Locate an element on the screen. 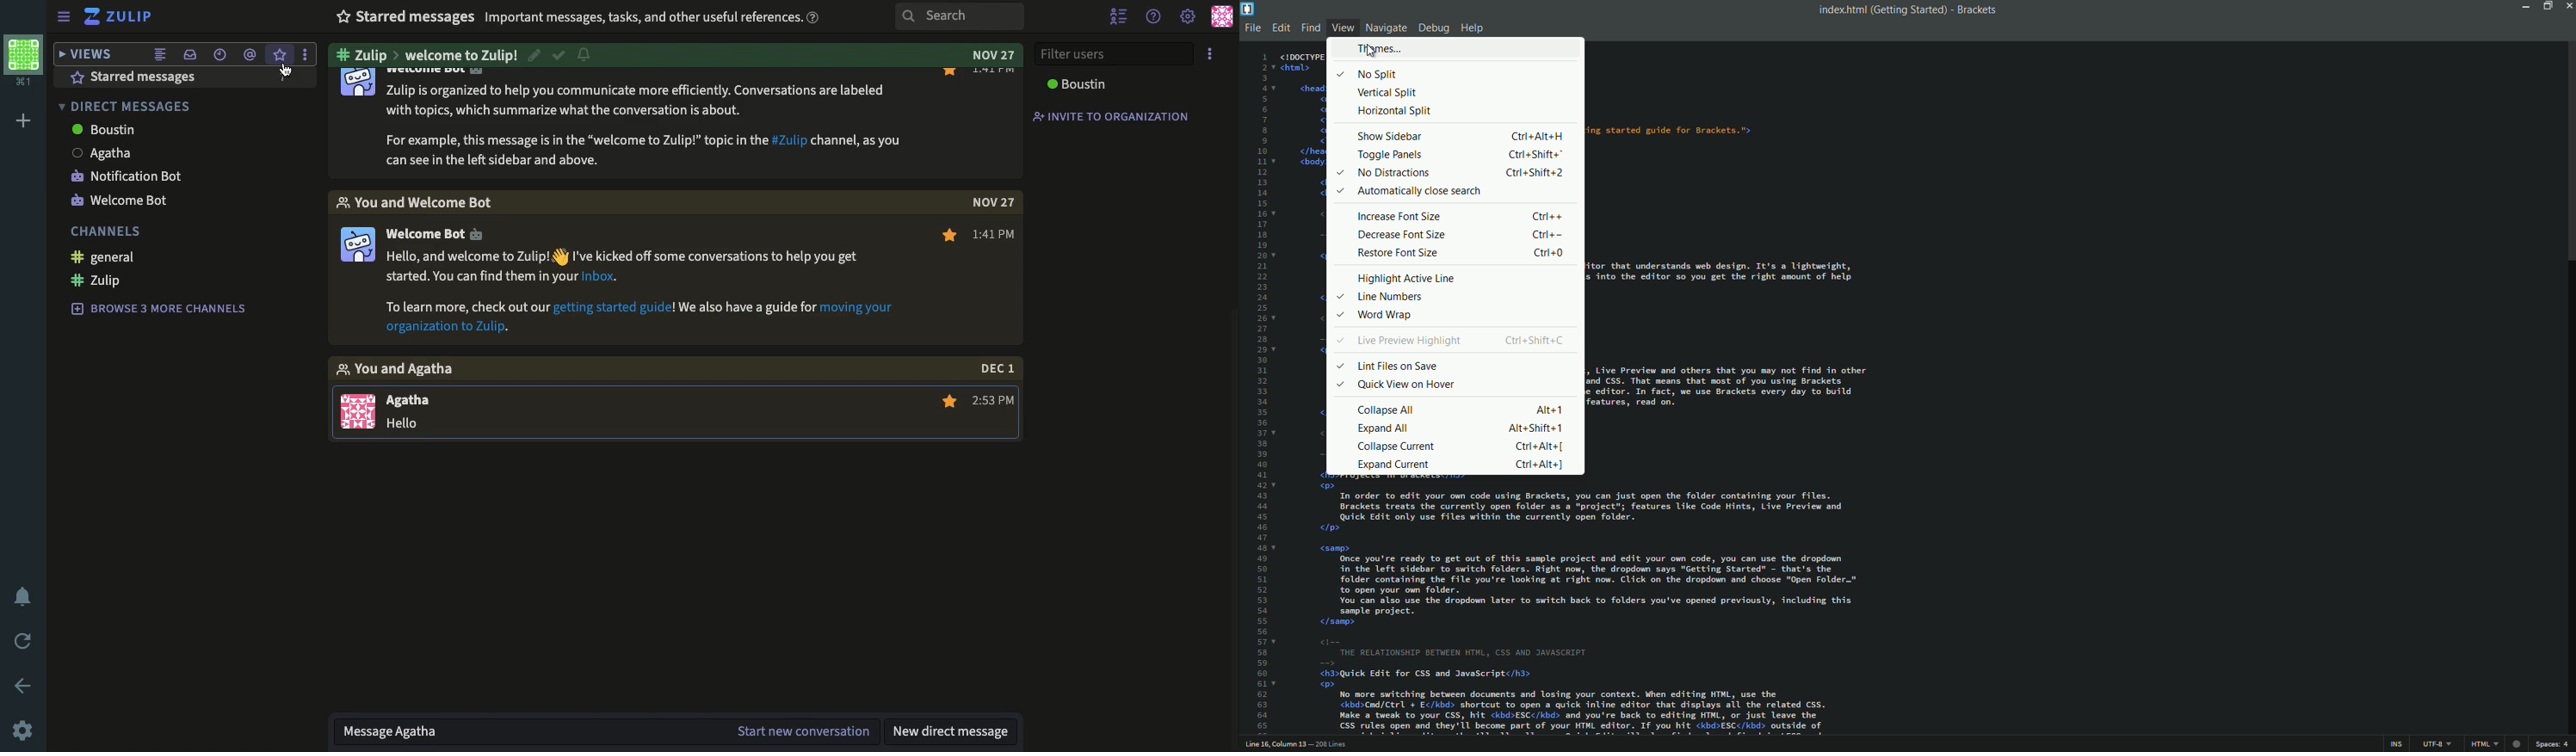 Image resolution: width=2576 pixels, height=756 pixels. bot image is located at coordinates (356, 83).